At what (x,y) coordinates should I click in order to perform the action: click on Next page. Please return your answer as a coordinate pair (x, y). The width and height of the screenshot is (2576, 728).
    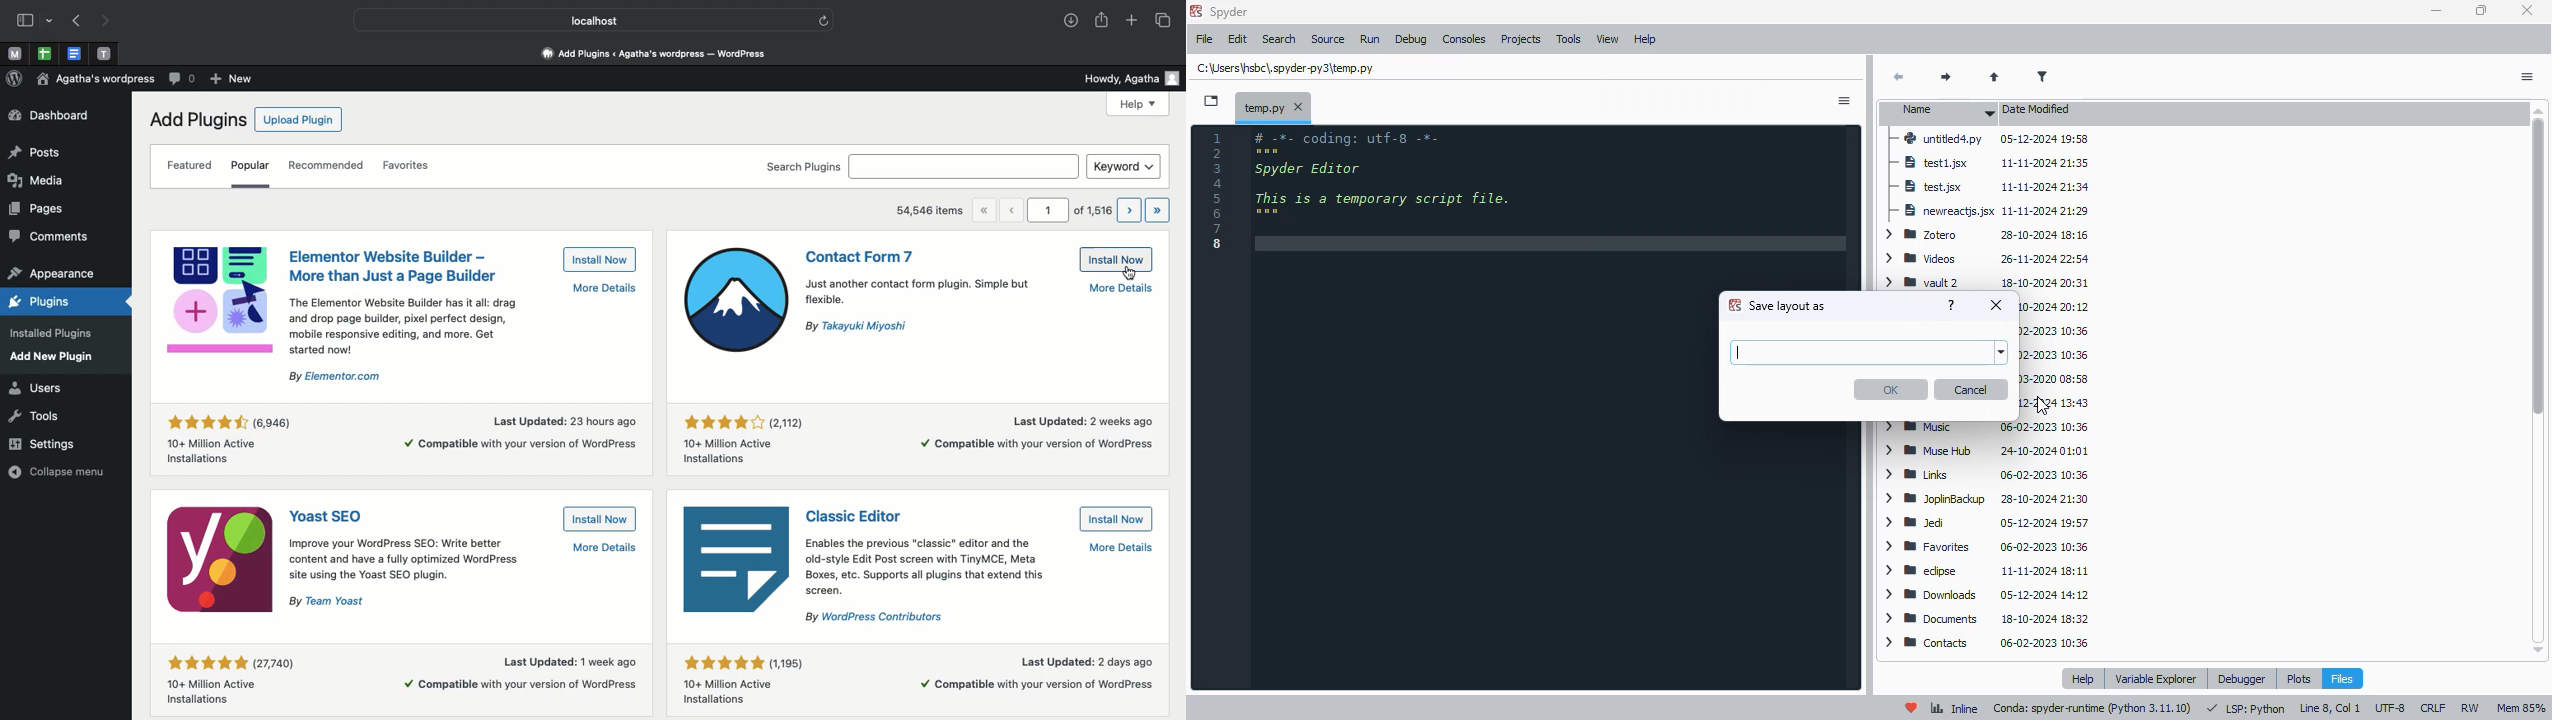
    Looking at the image, I should click on (1129, 210).